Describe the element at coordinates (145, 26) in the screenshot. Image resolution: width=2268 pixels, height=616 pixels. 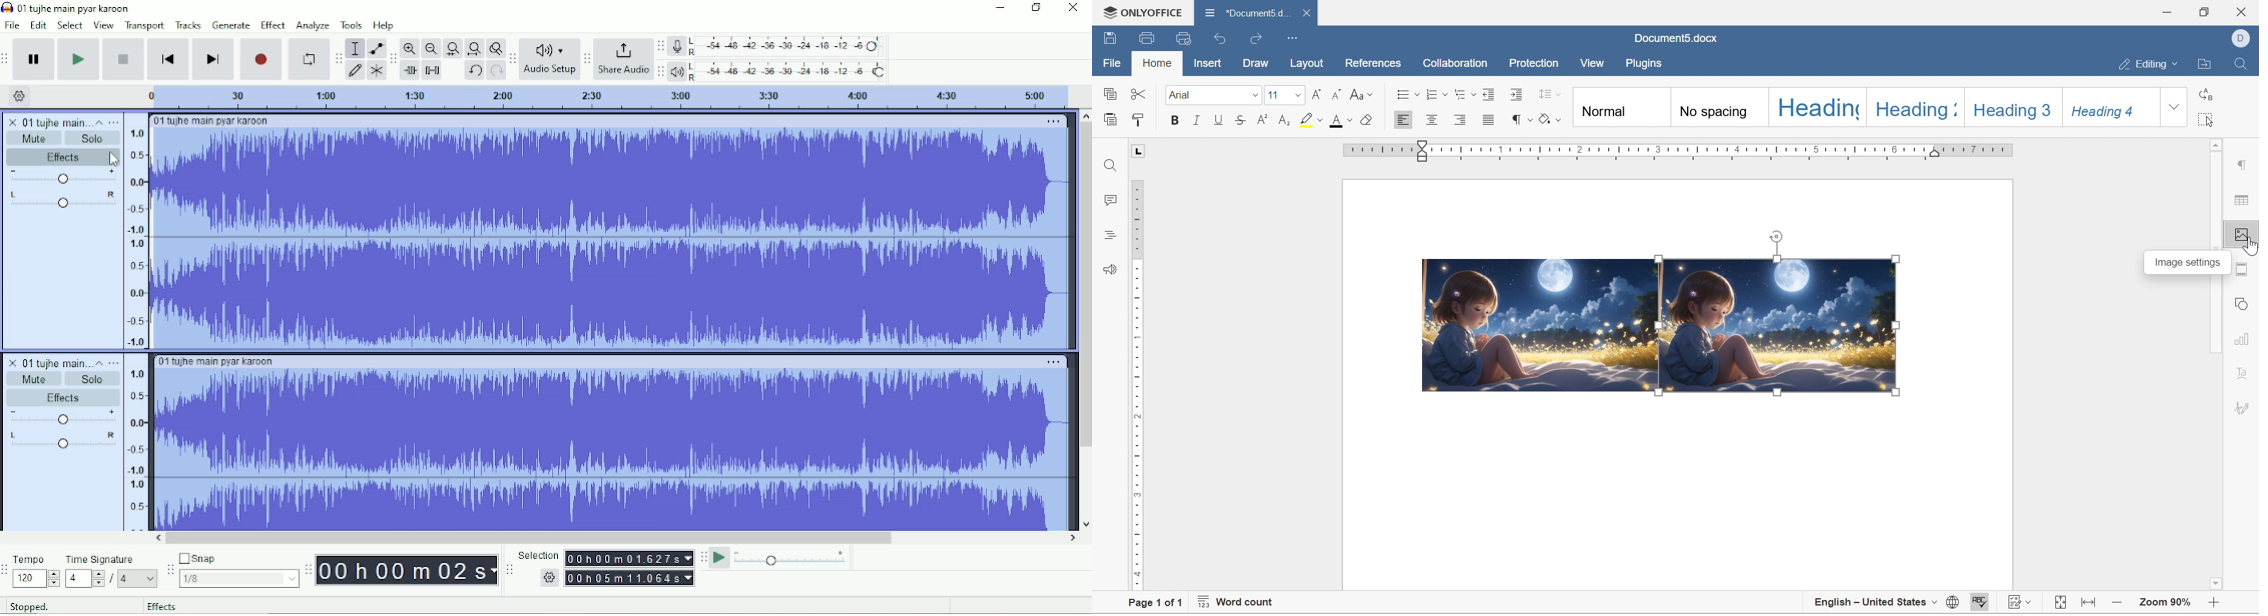
I see `Transport` at that location.